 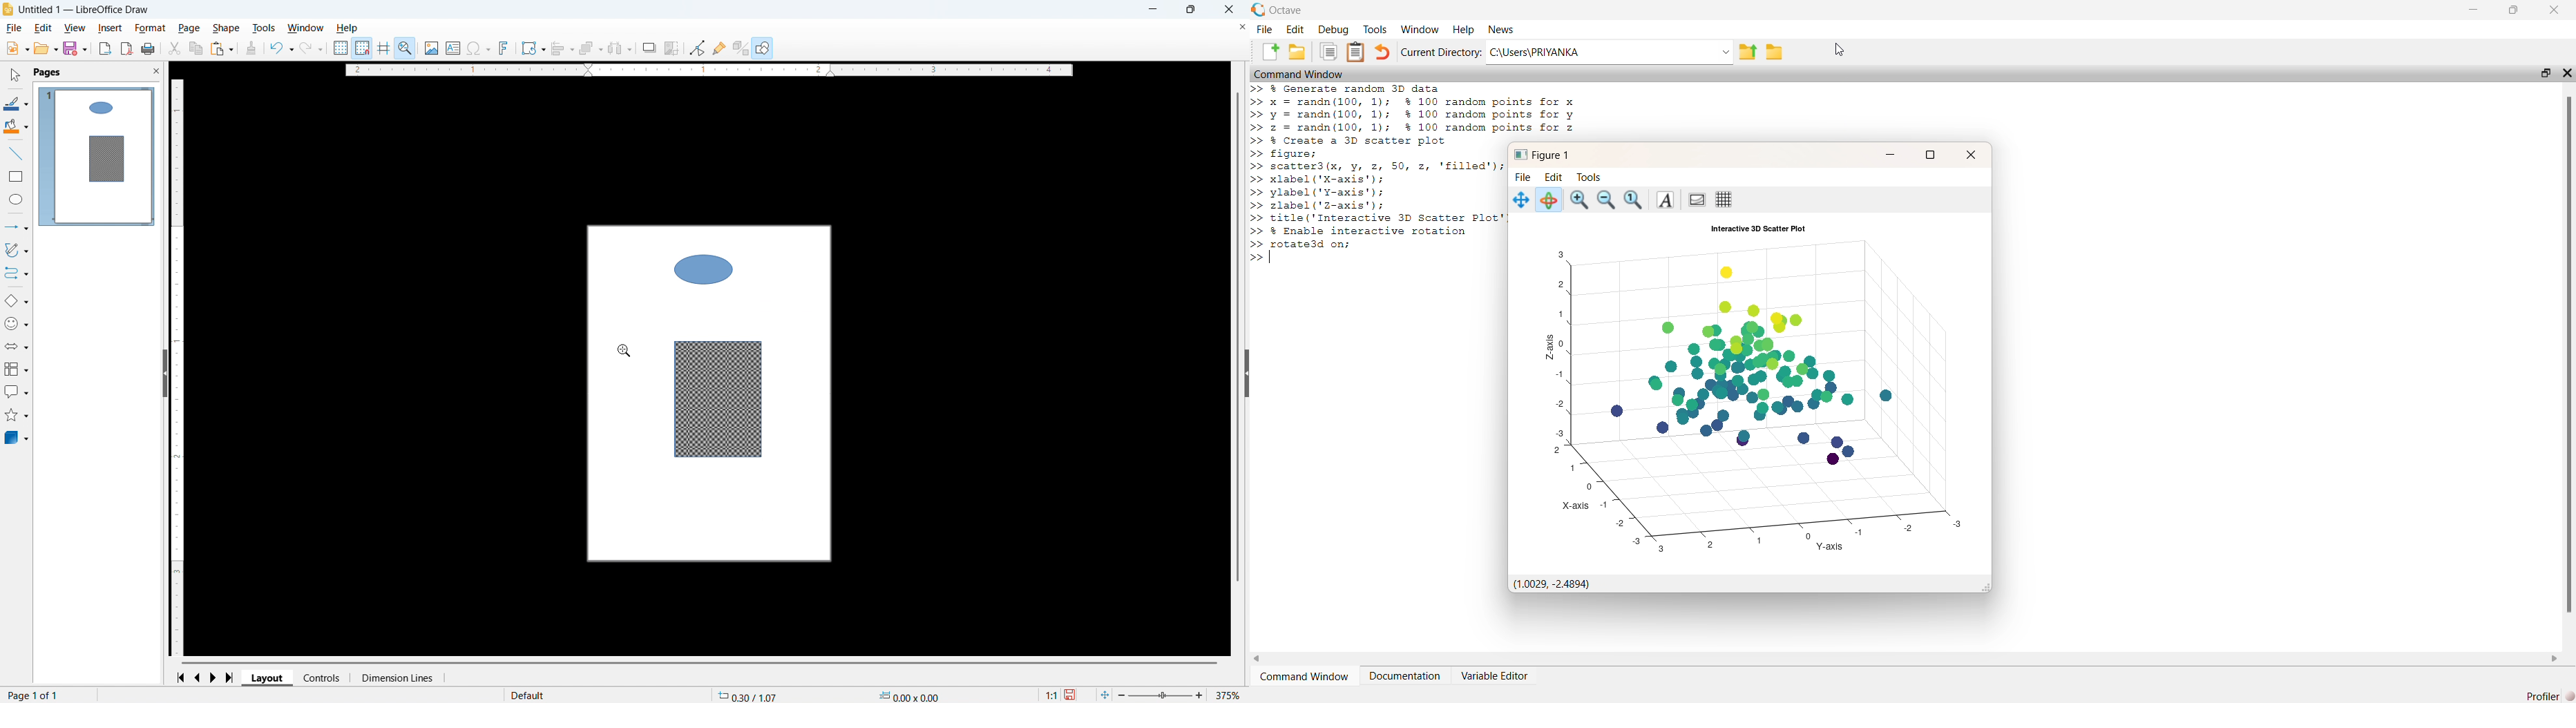 I want to click on scroll right, so click(x=2554, y=659).